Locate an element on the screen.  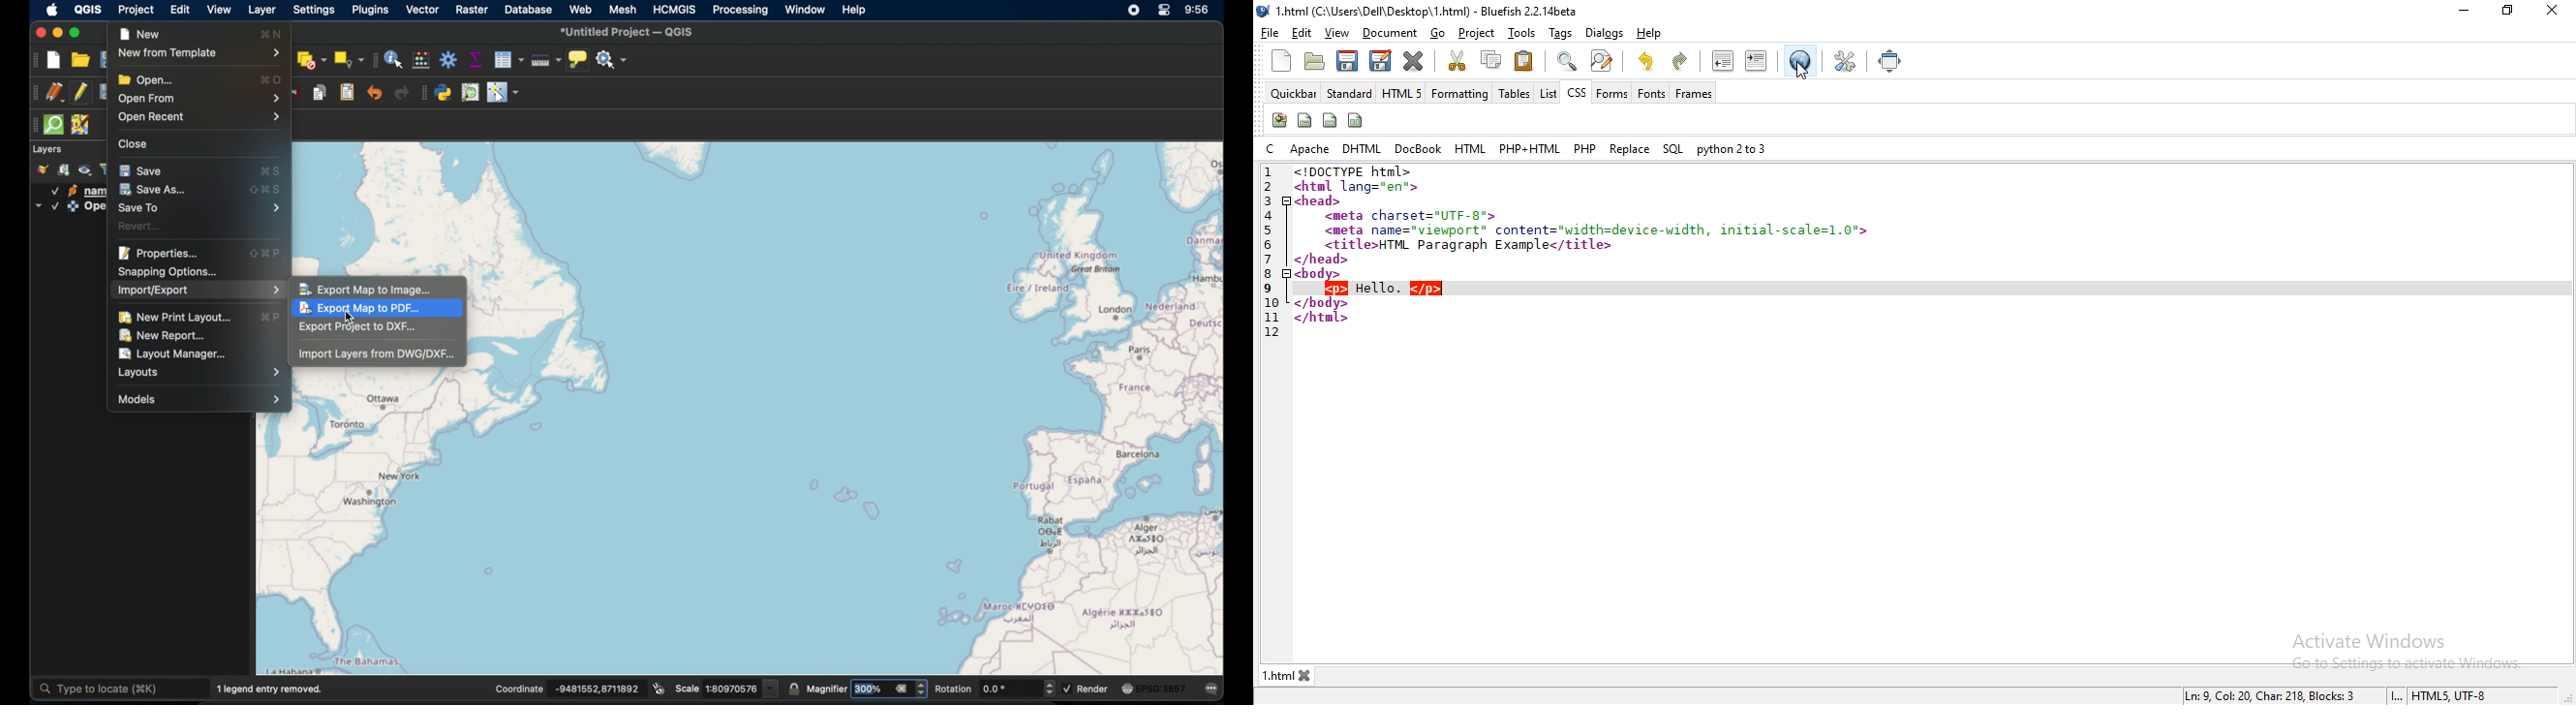
close is located at coordinates (1308, 676).